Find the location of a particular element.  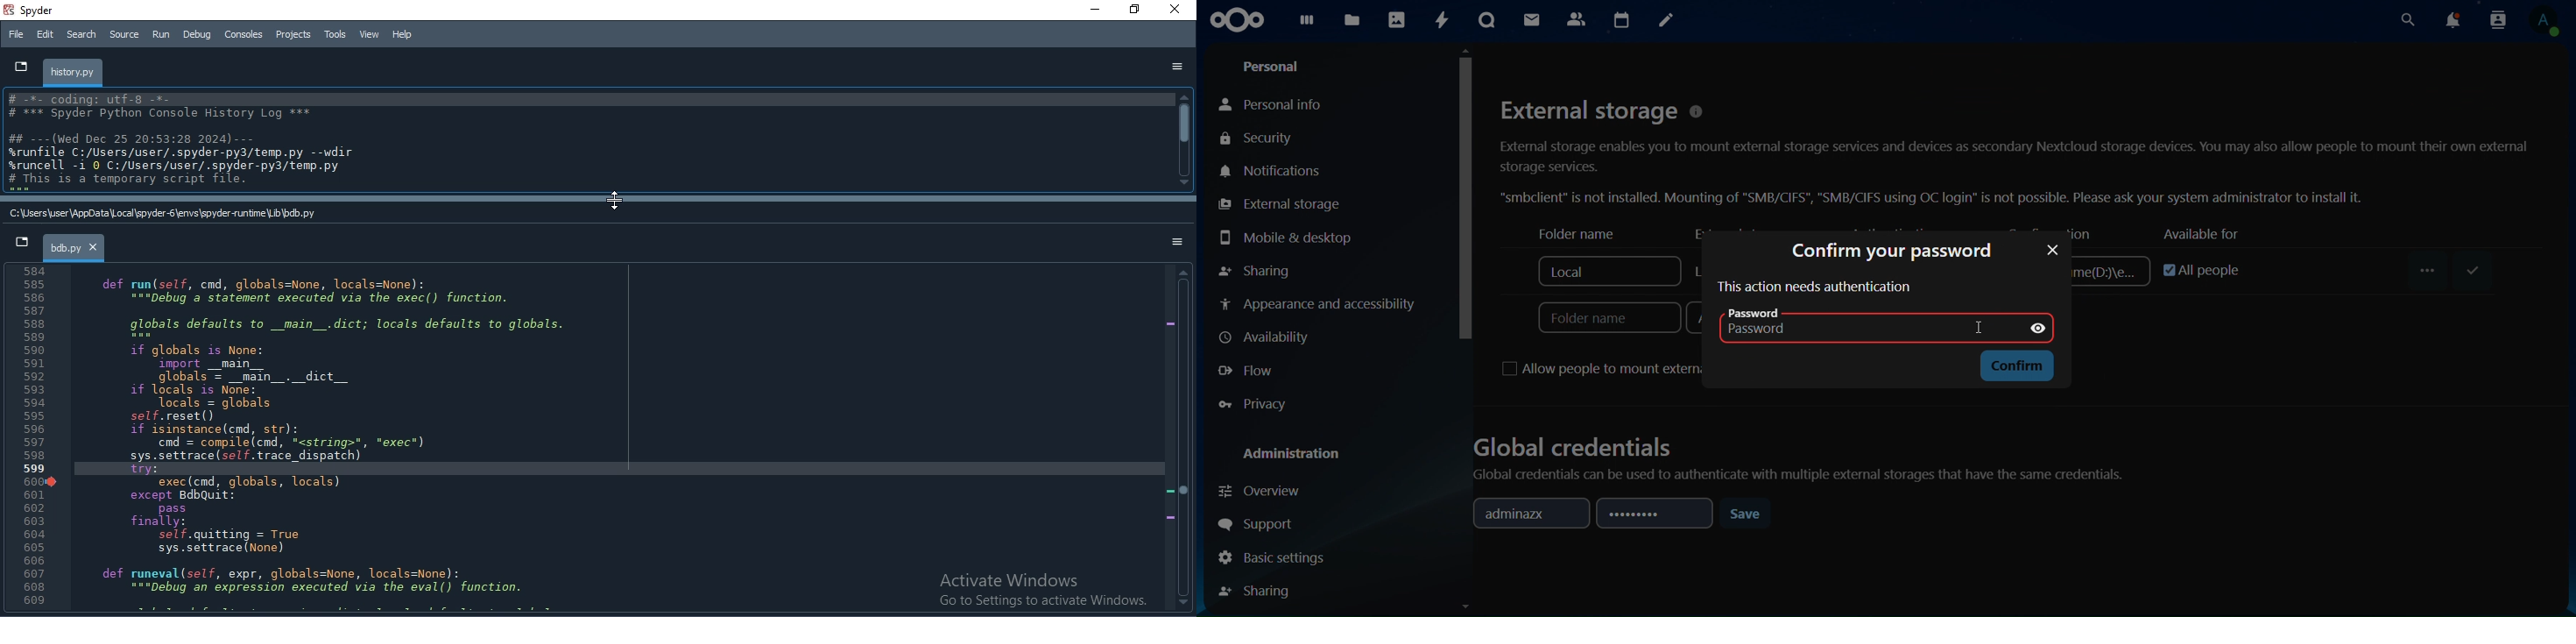

... is located at coordinates (2430, 270).